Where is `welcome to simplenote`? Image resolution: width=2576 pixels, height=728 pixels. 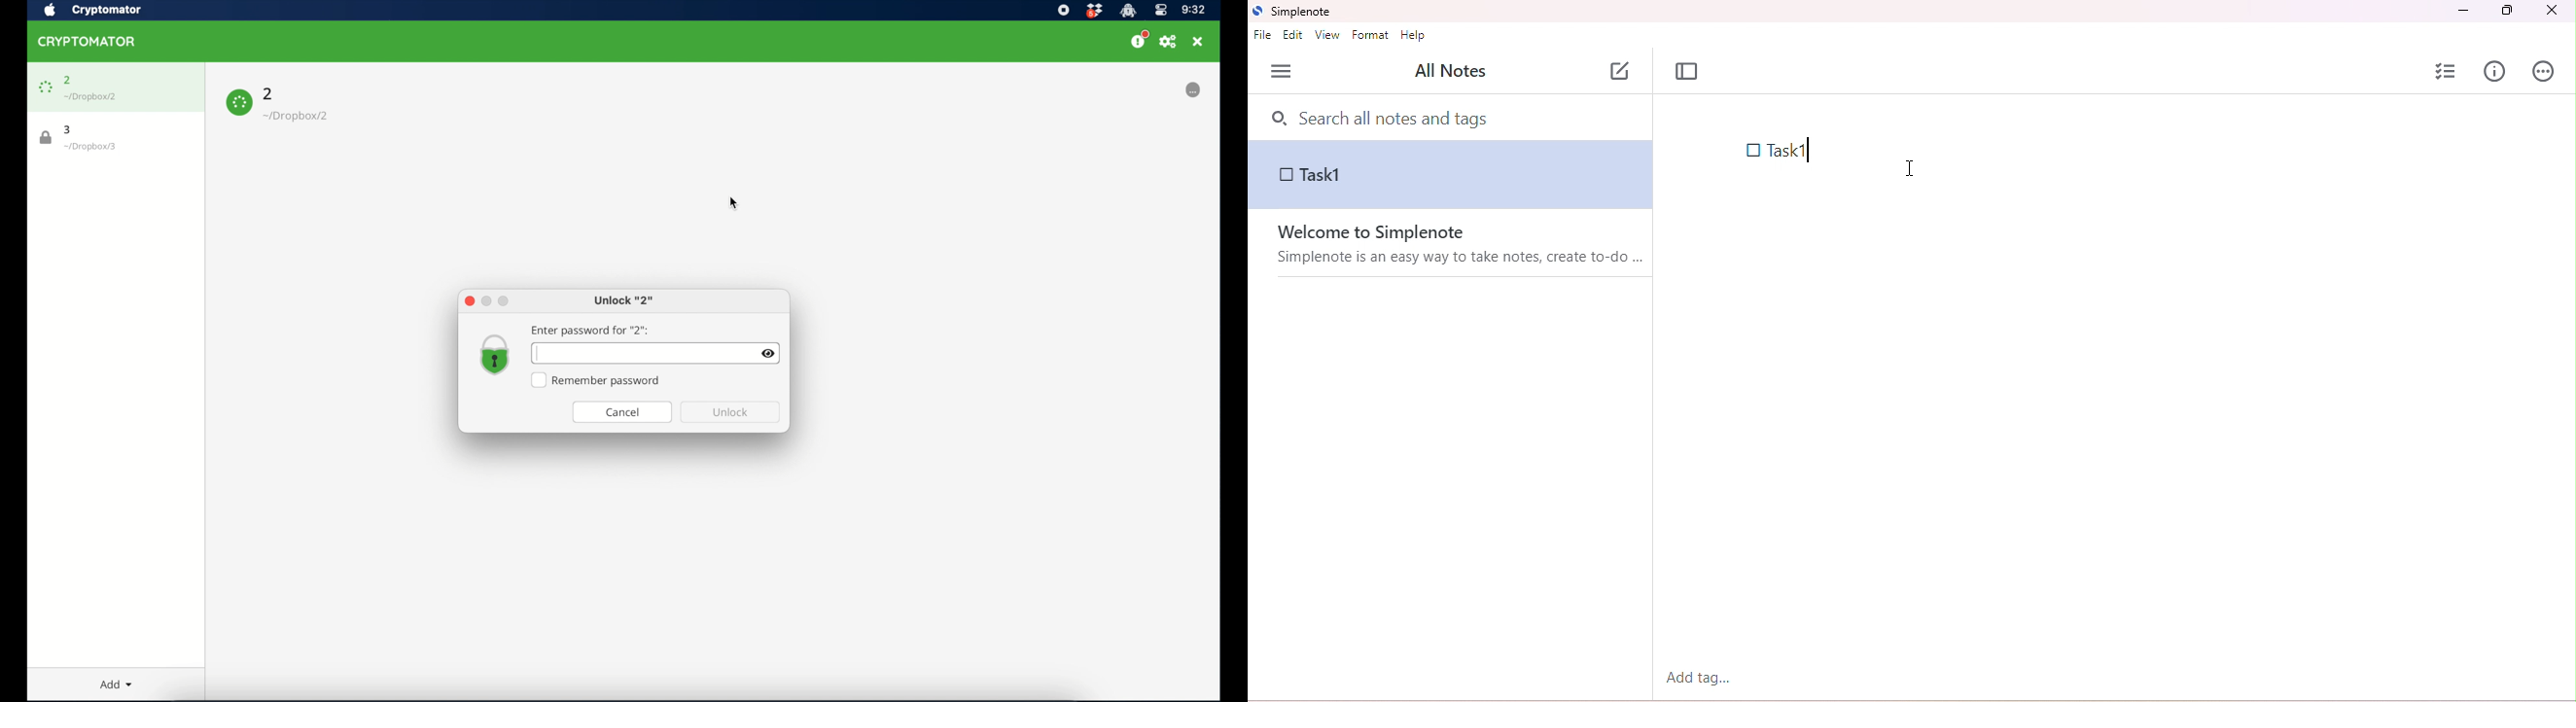 welcome to simplenote is located at coordinates (1373, 232).